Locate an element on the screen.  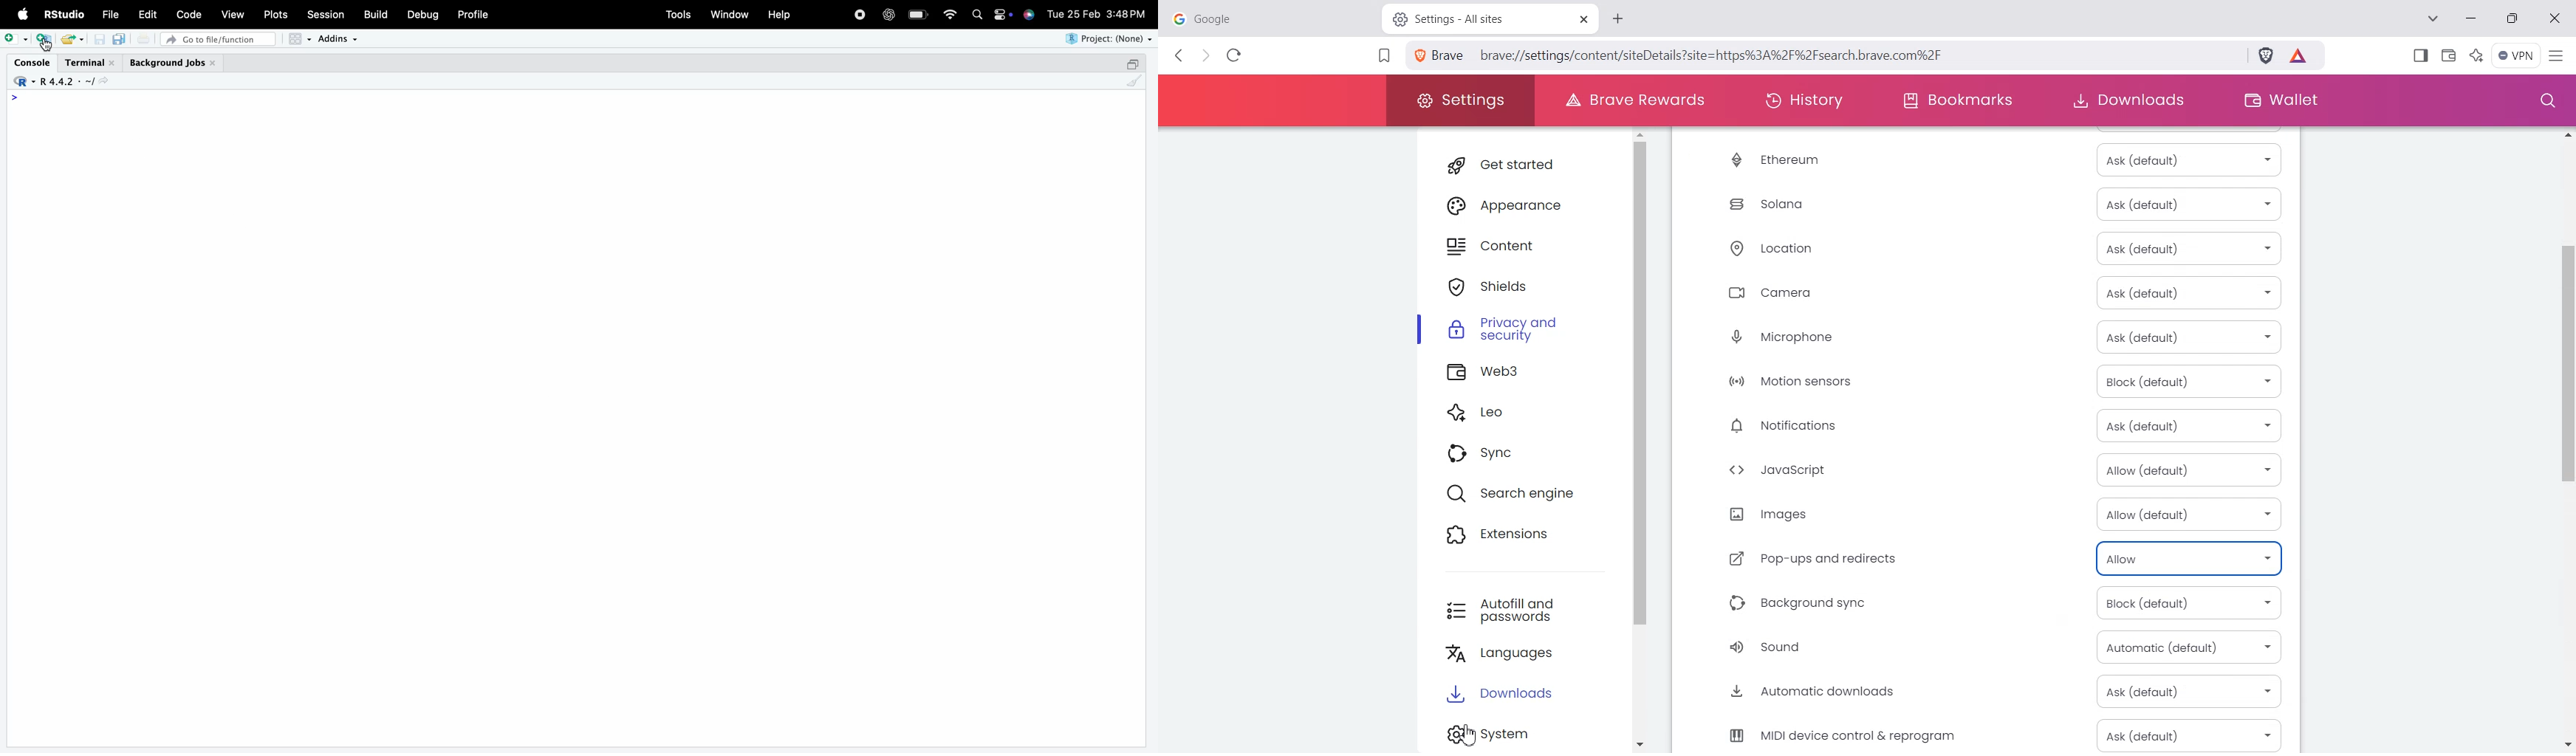
Downloads is located at coordinates (1530, 697).